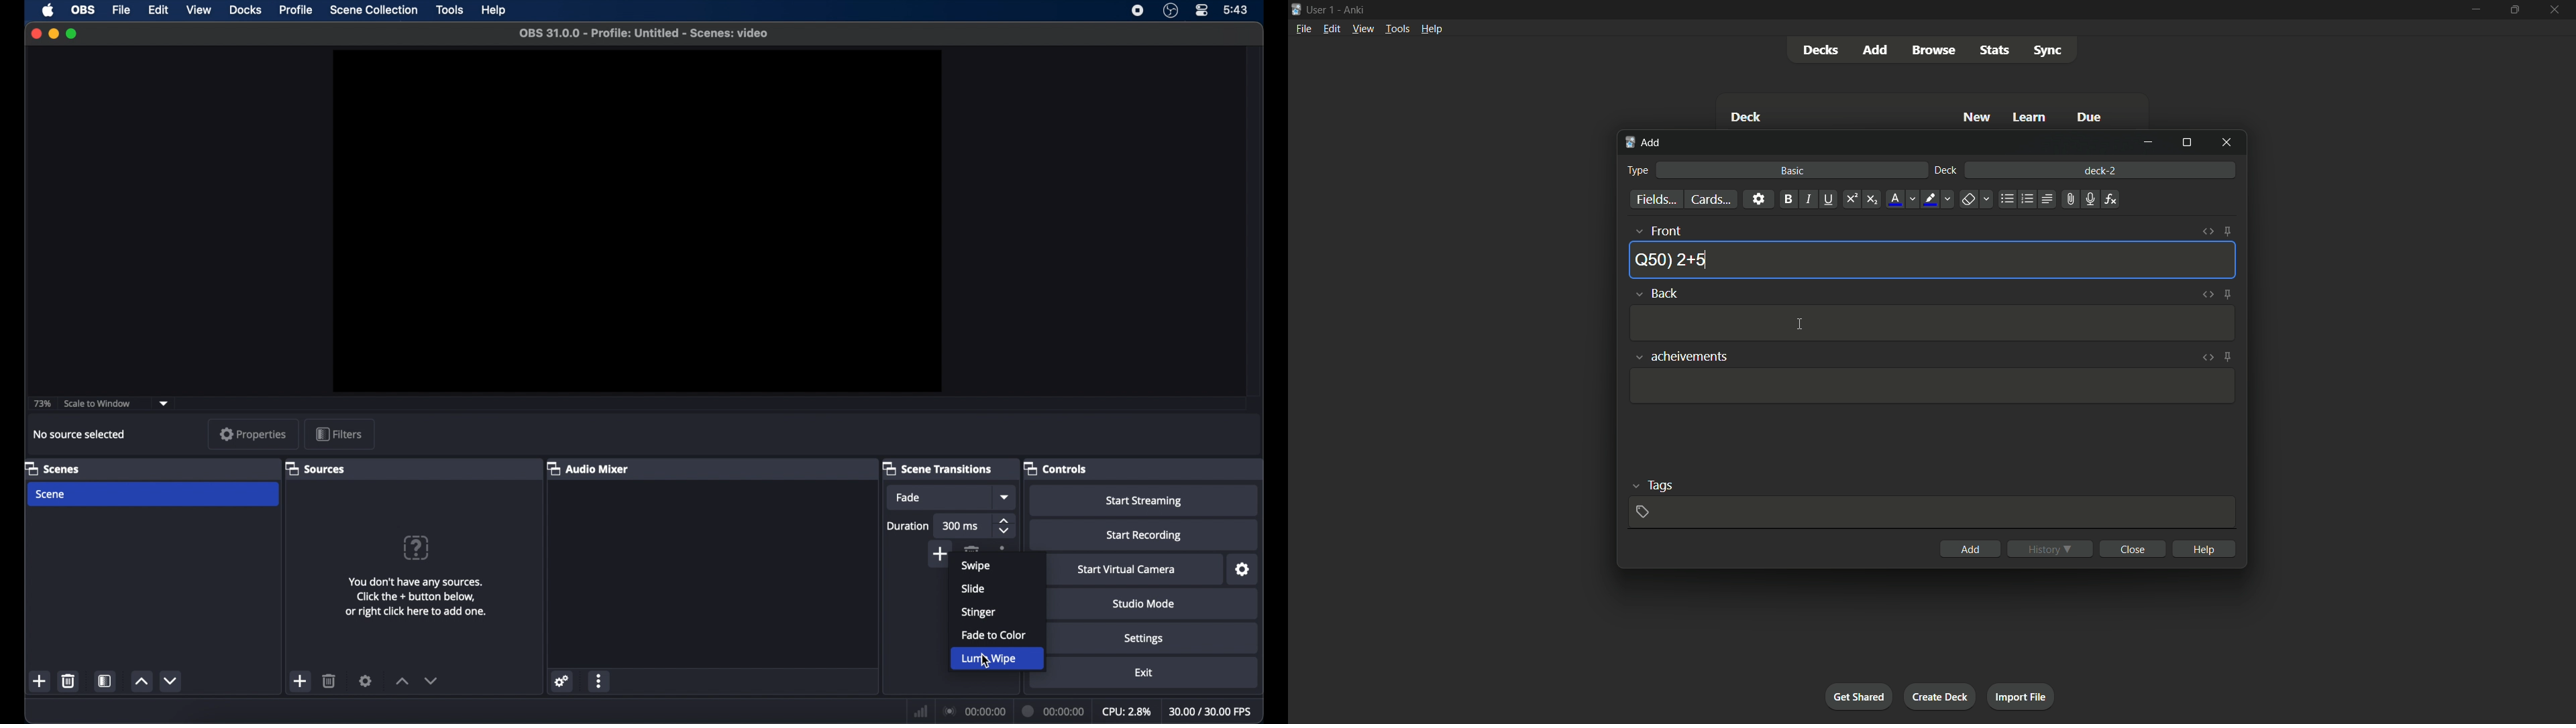 The image size is (2576, 728). What do you see at coordinates (1003, 546) in the screenshot?
I see `more options` at bounding box center [1003, 546].